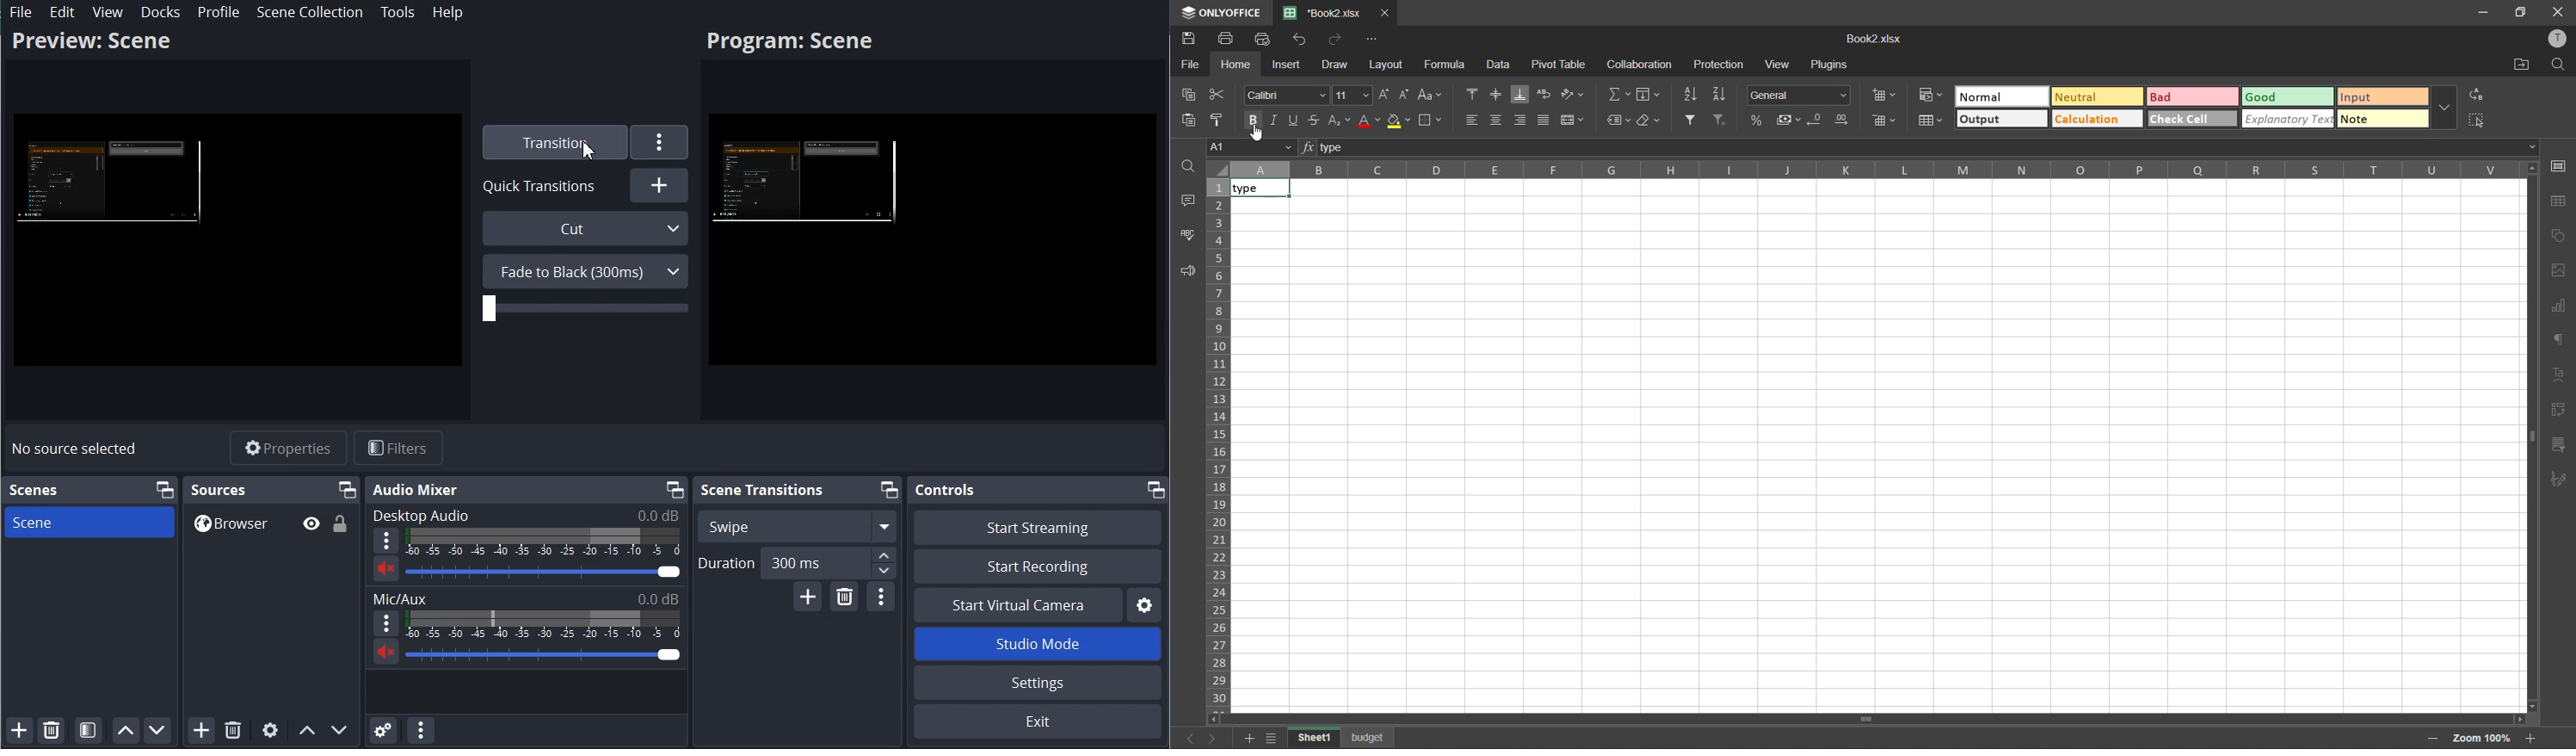  Describe the element at coordinates (1758, 119) in the screenshot. I see `percent` at that location.